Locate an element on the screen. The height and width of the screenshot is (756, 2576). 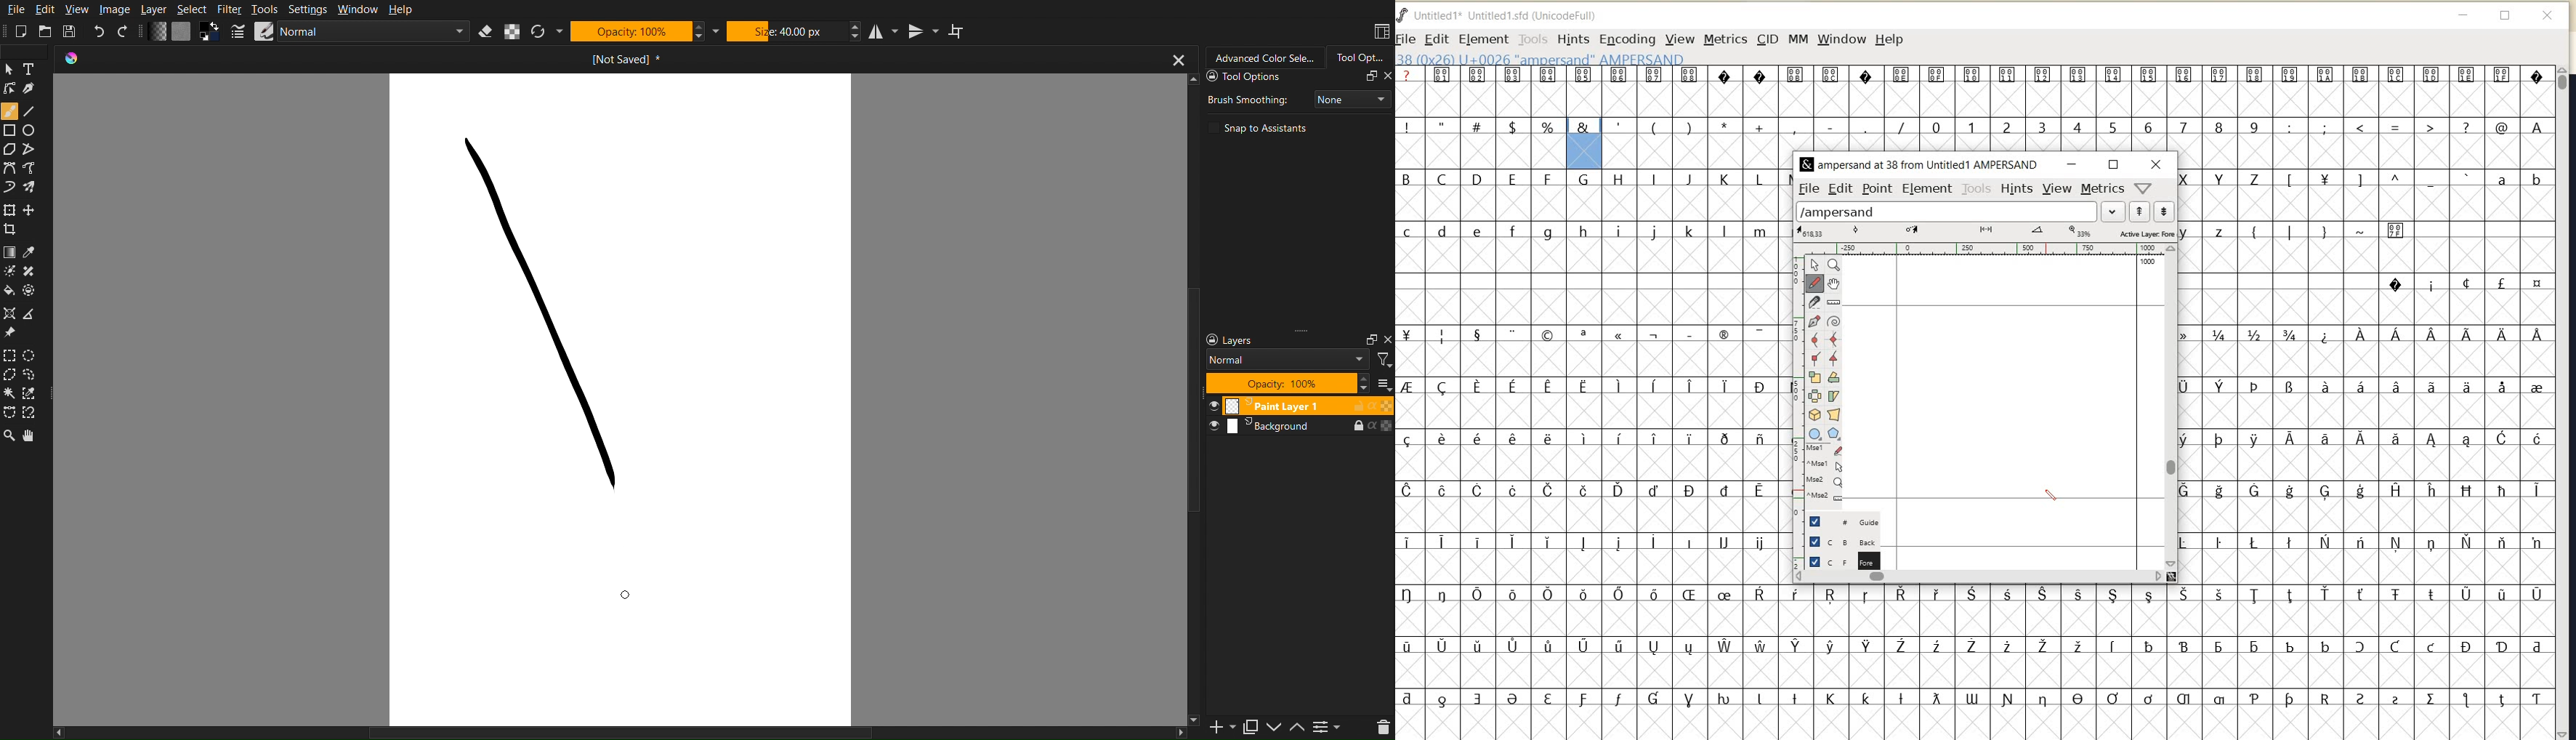
Up is located at coordinates (1298, 728).